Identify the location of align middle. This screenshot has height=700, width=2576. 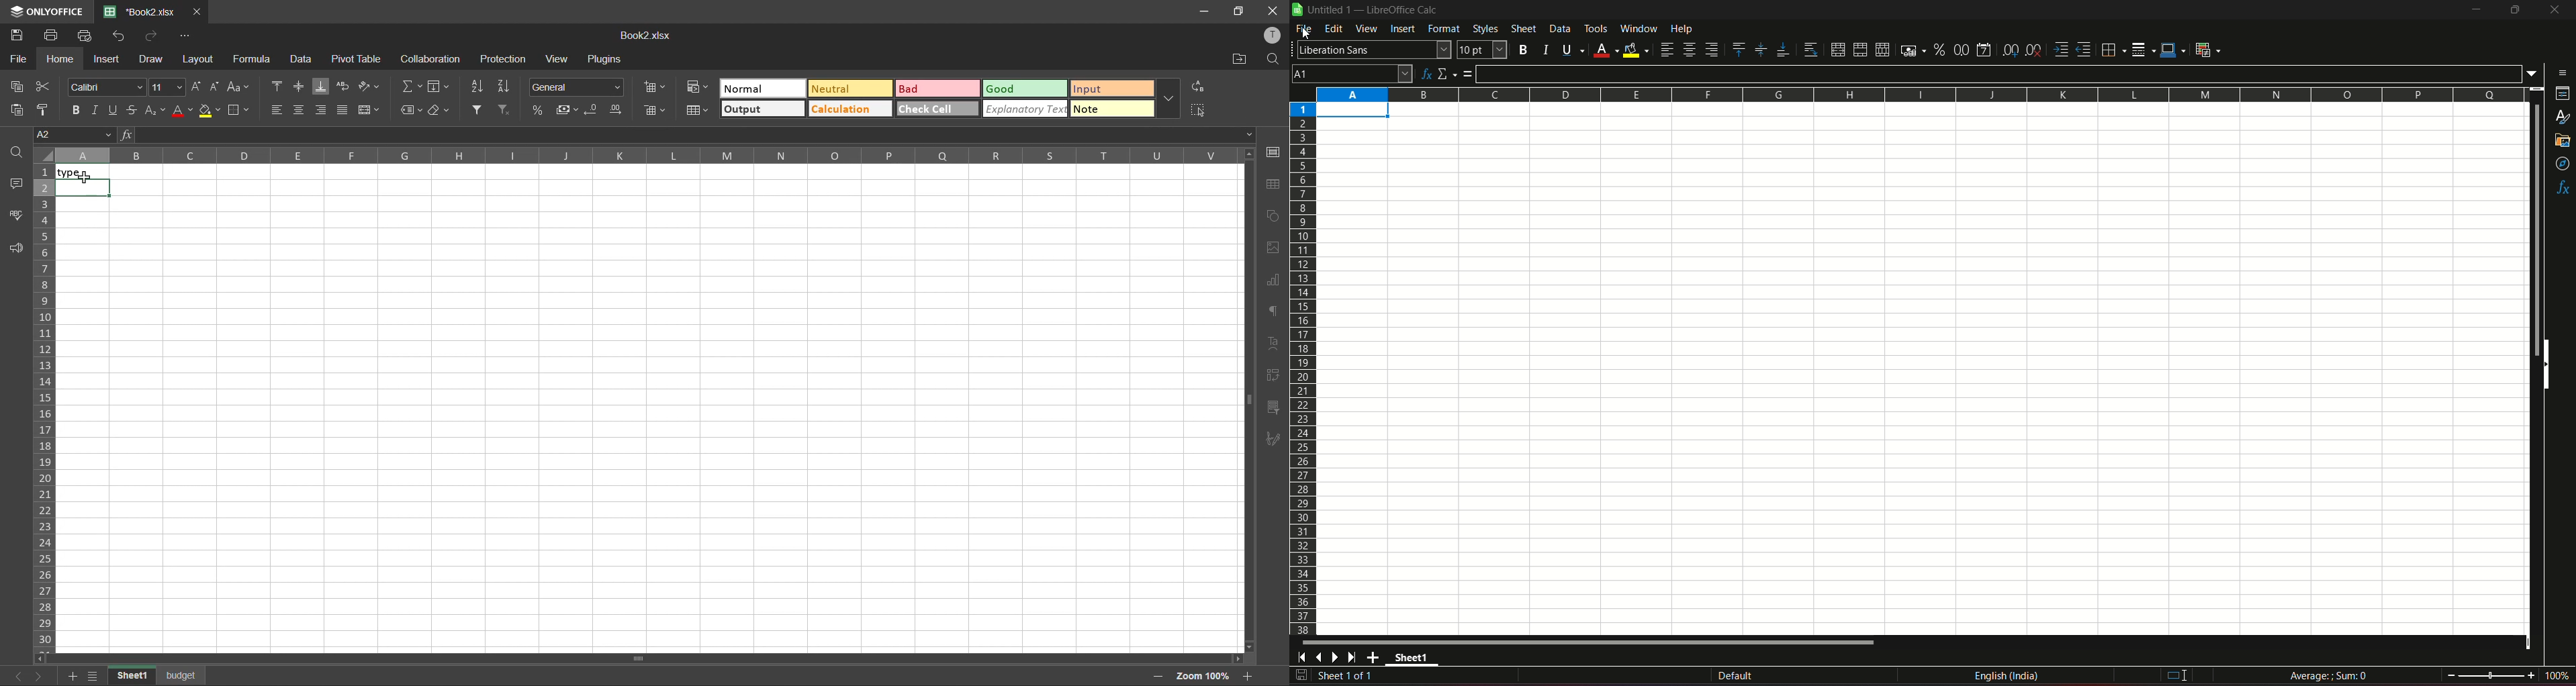
(298, 87).